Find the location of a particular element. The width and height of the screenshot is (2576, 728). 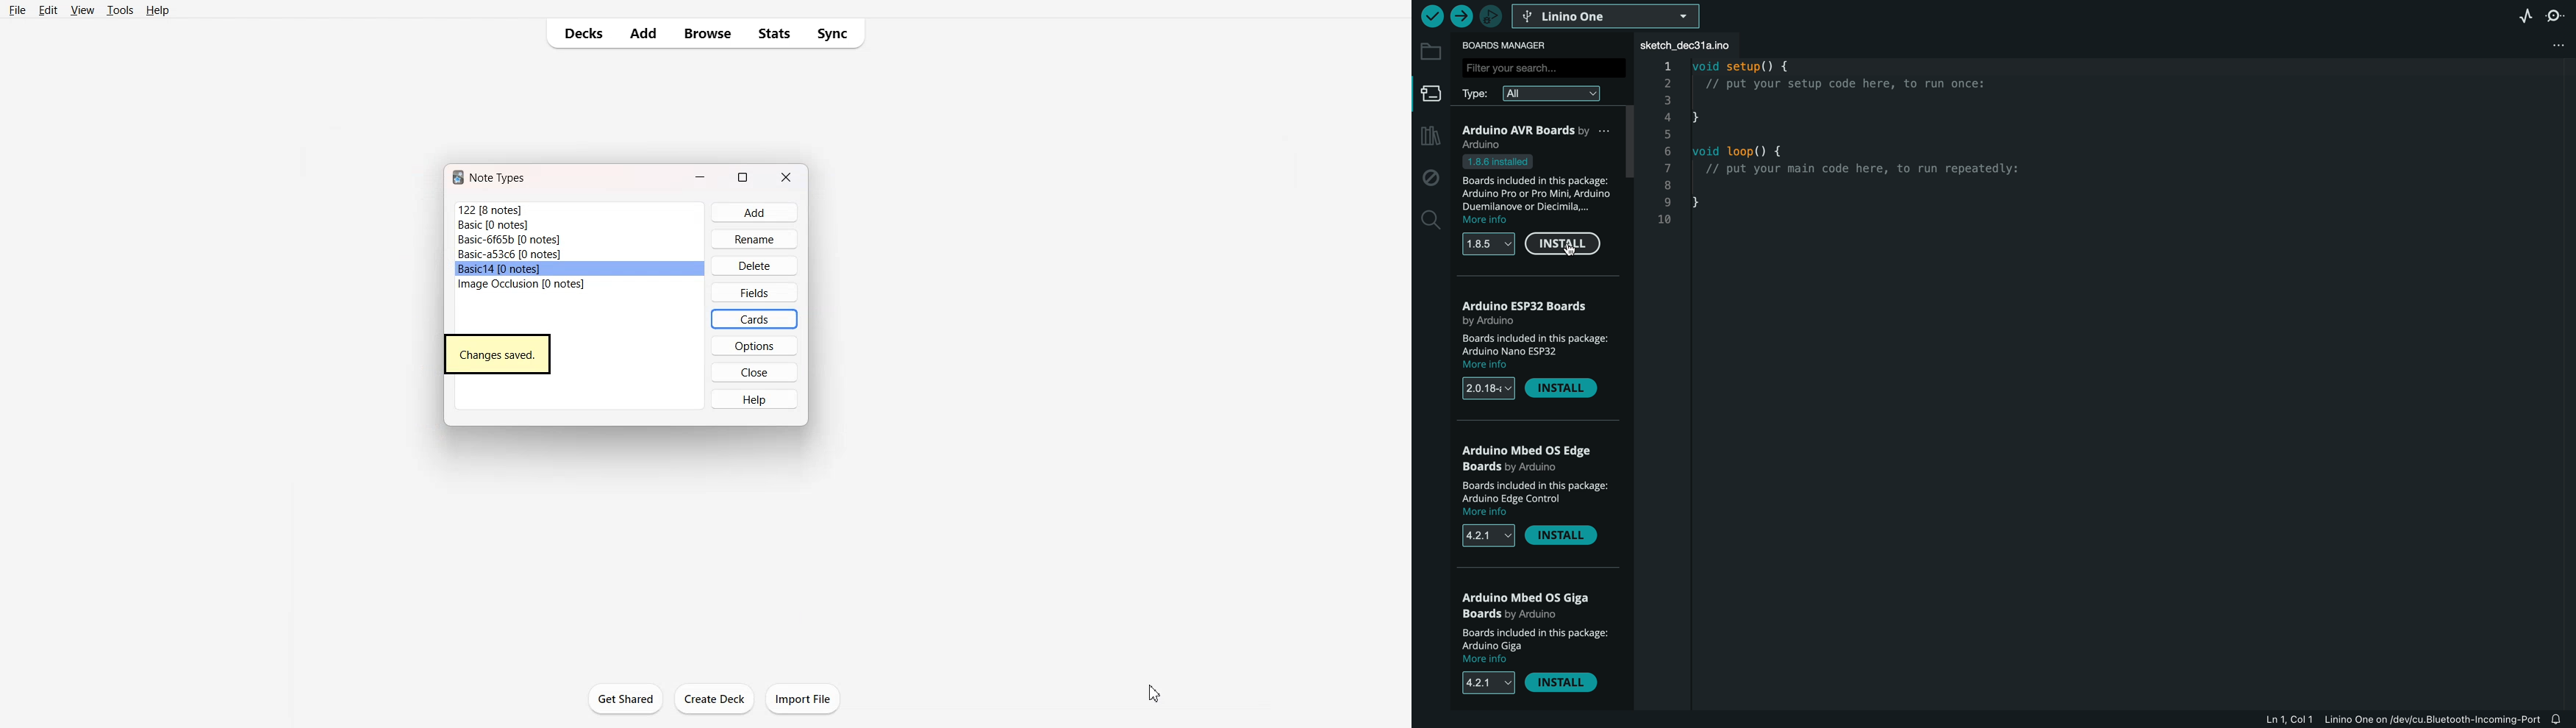

File is located at coordinates (18, 10).